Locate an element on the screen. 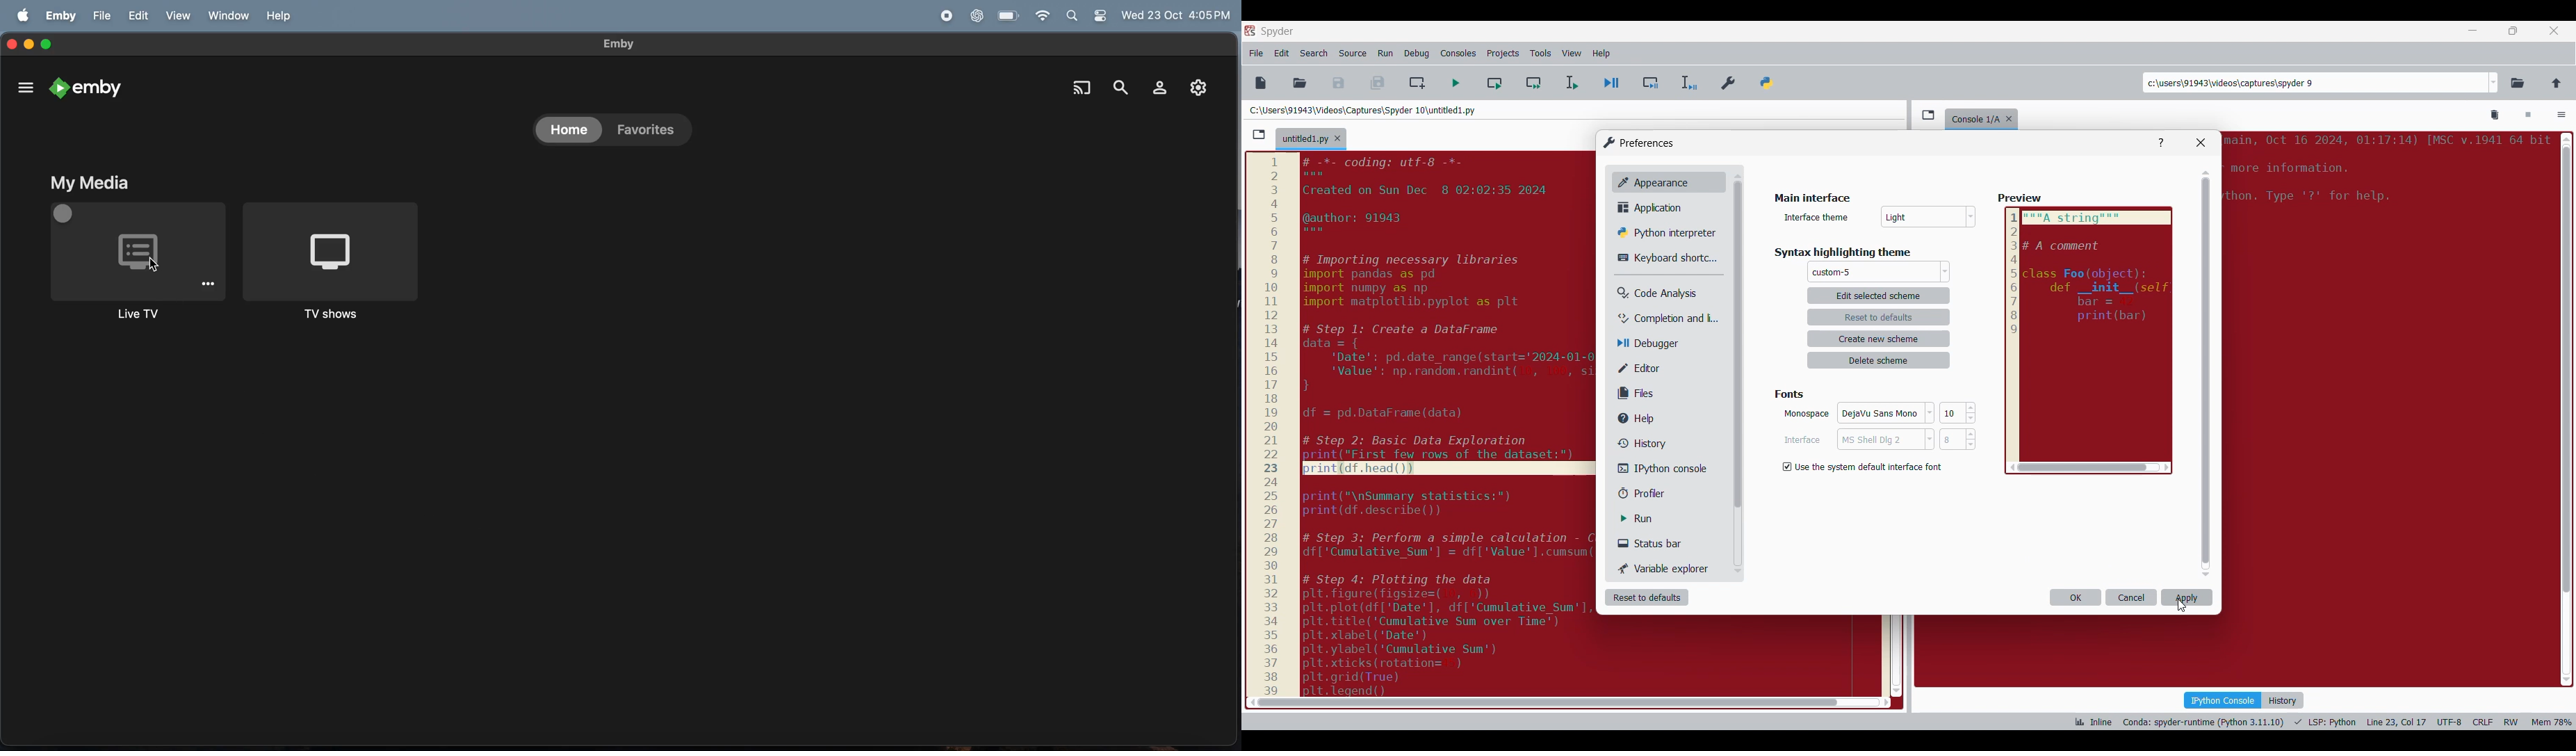 Image resolution: width=2576 pixels, height=756 pixels. scroll bar is located at coordinates (2564, 405).